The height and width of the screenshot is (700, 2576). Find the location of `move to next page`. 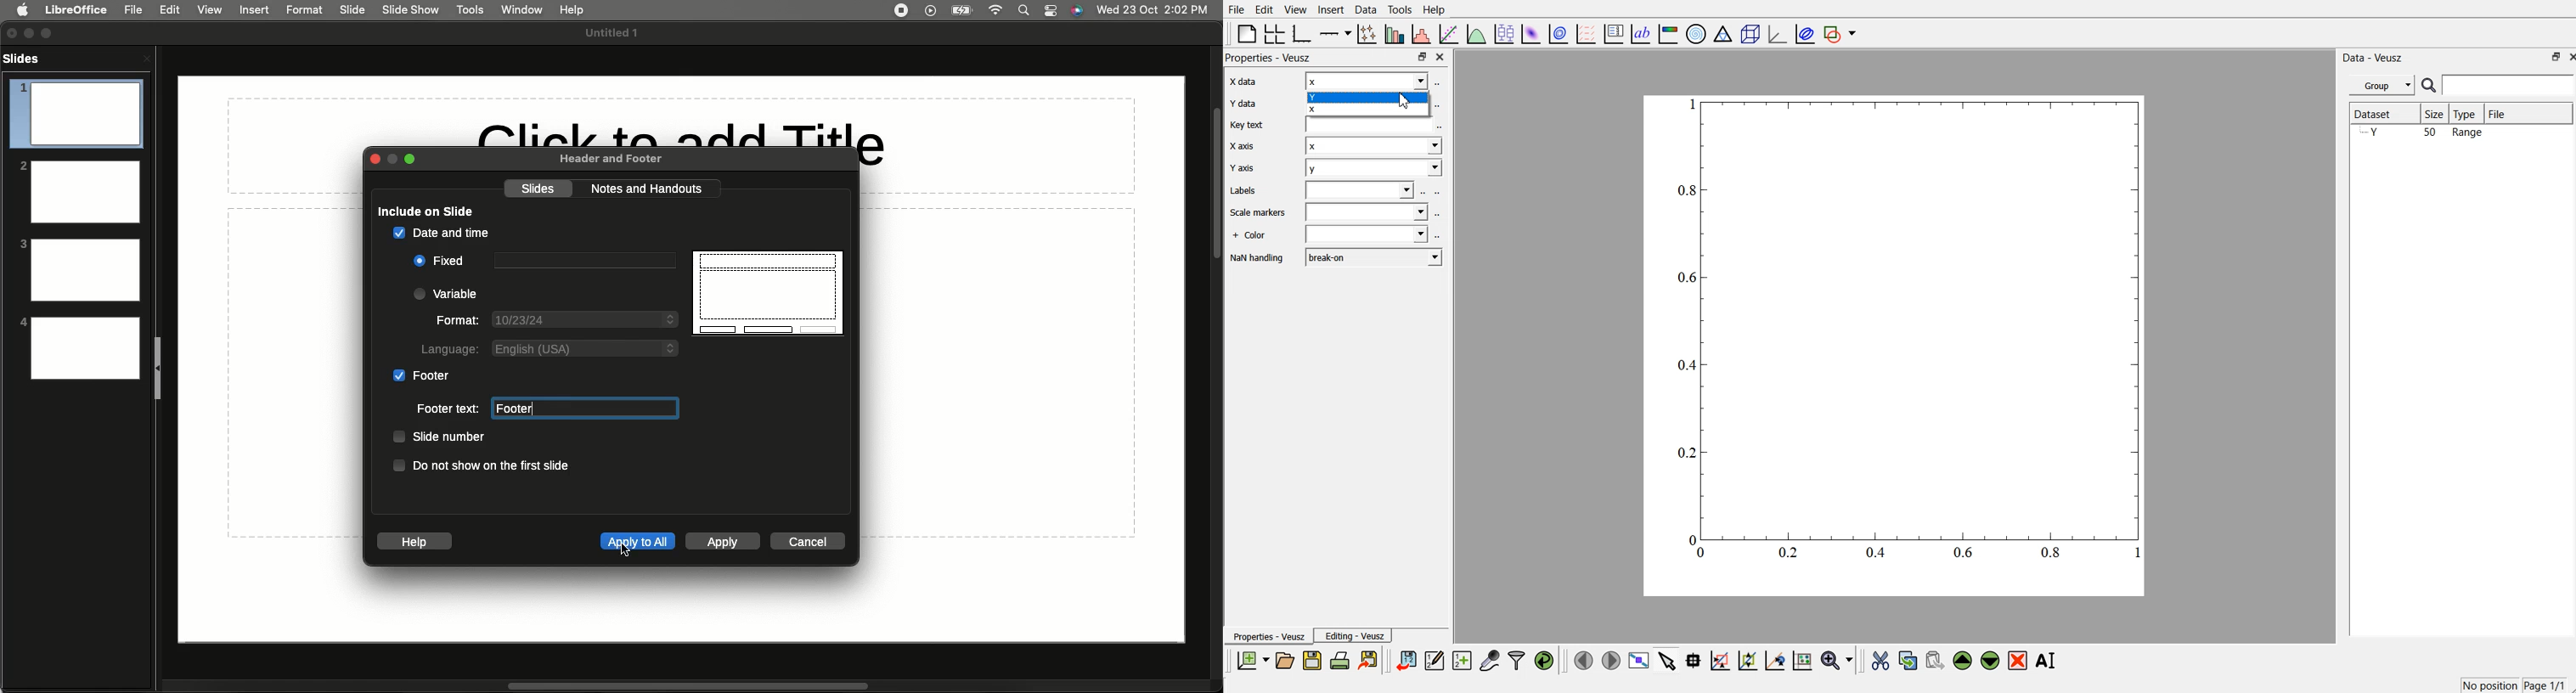

move to next page is located at coordinates (1611, 660).